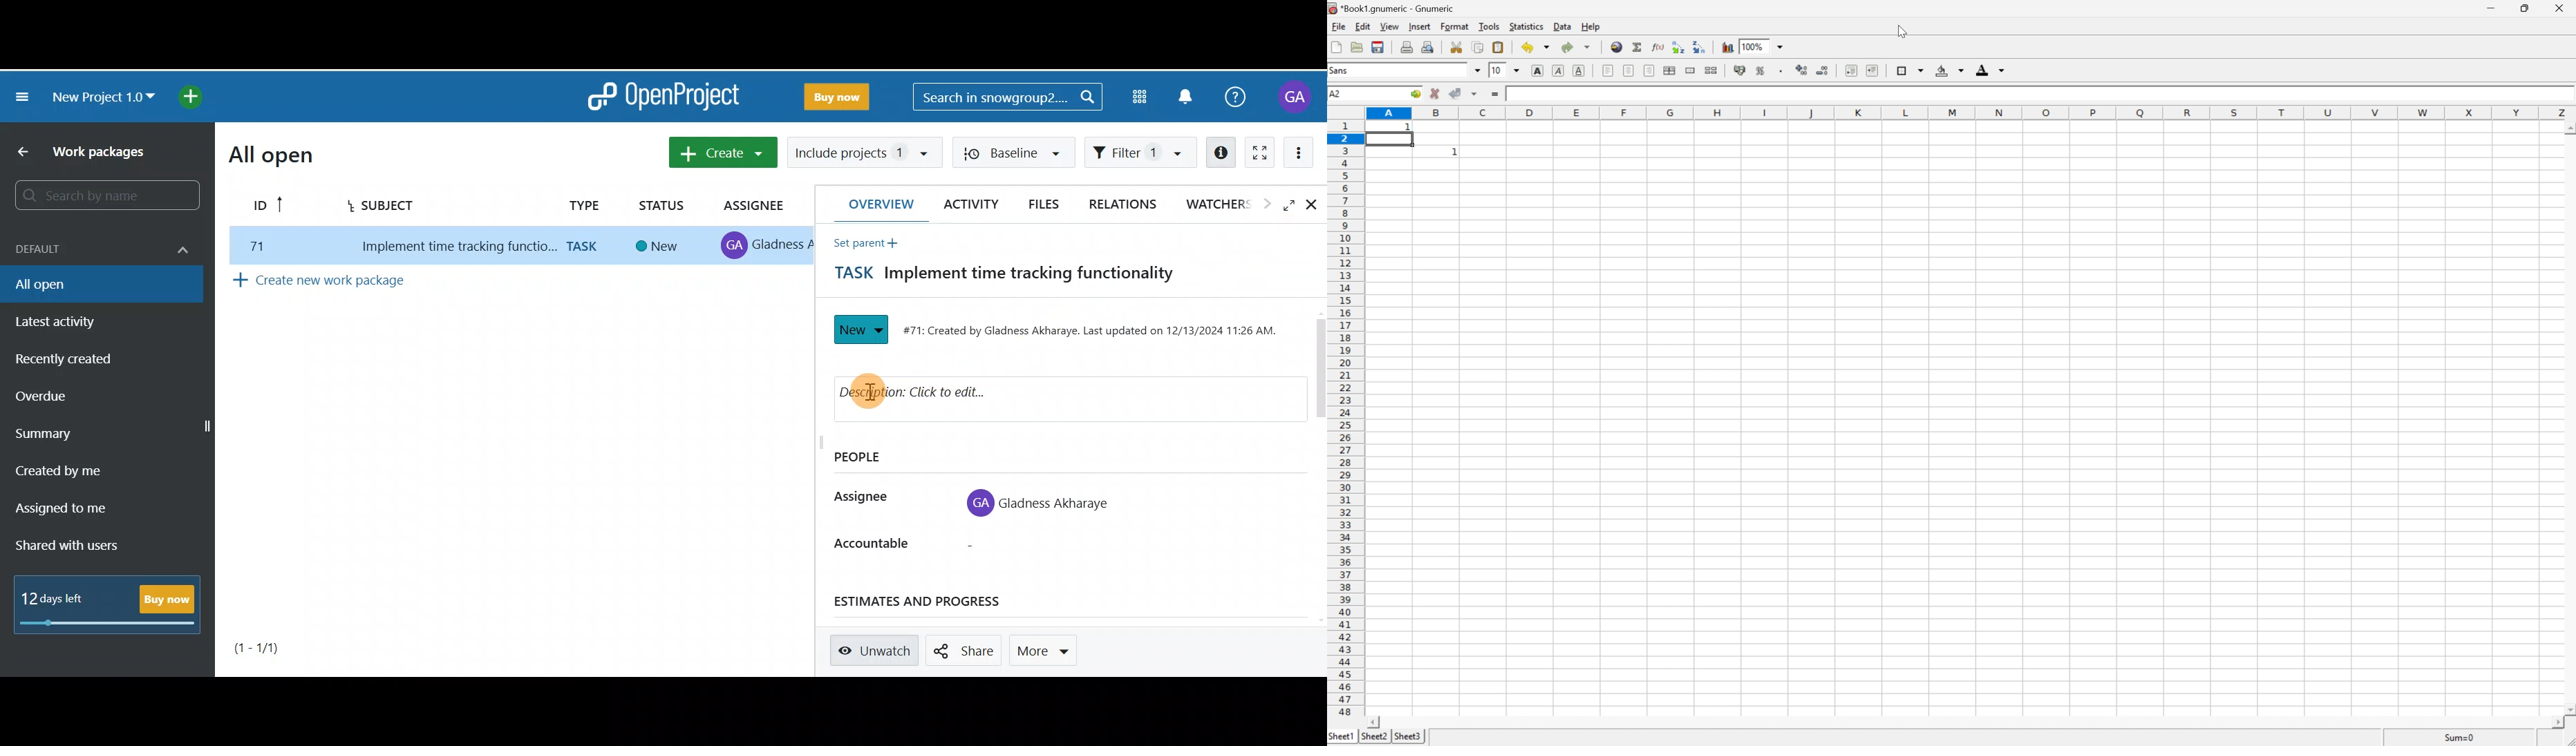 The height and width of the screenshot is (756, 2576). I want to click on Create new work package, so click(355, 283).